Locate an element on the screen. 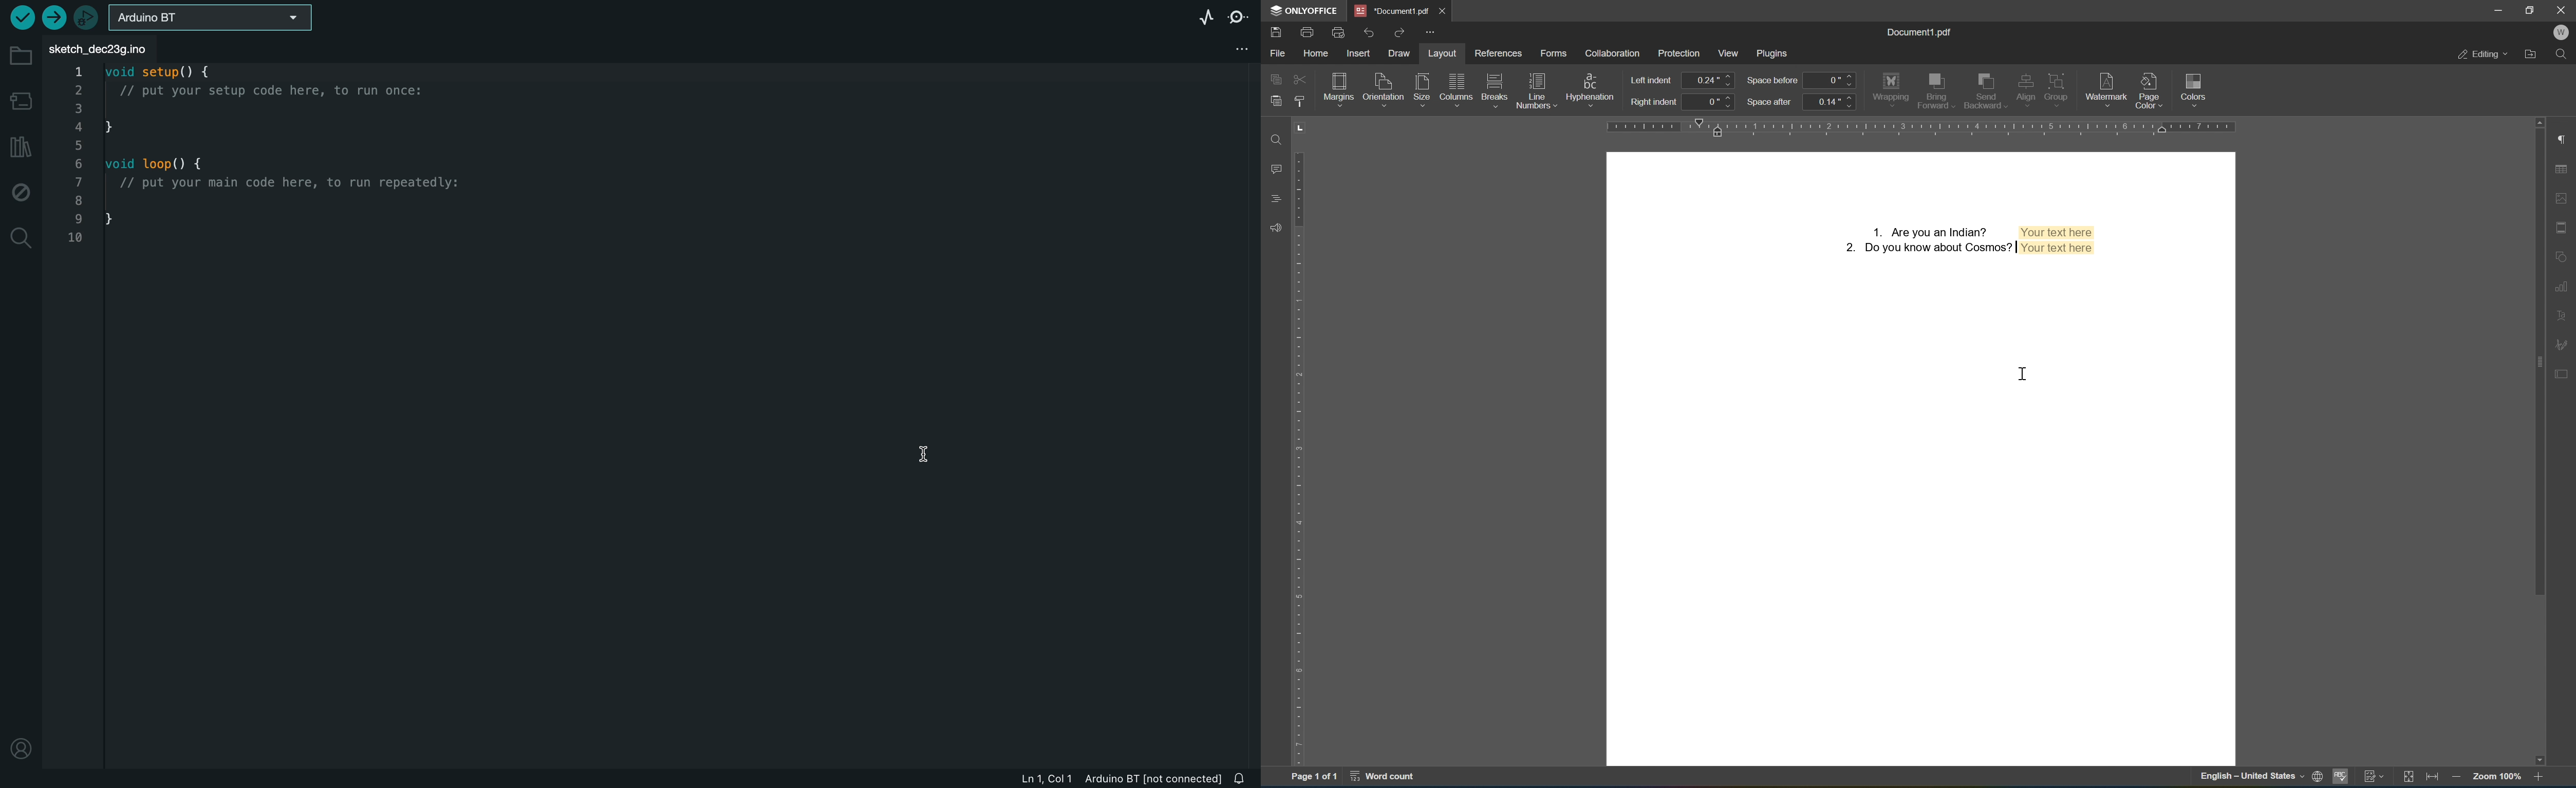 The height and width of the screenshot is (812, 2576). save is located at coordinates (1276, 31).